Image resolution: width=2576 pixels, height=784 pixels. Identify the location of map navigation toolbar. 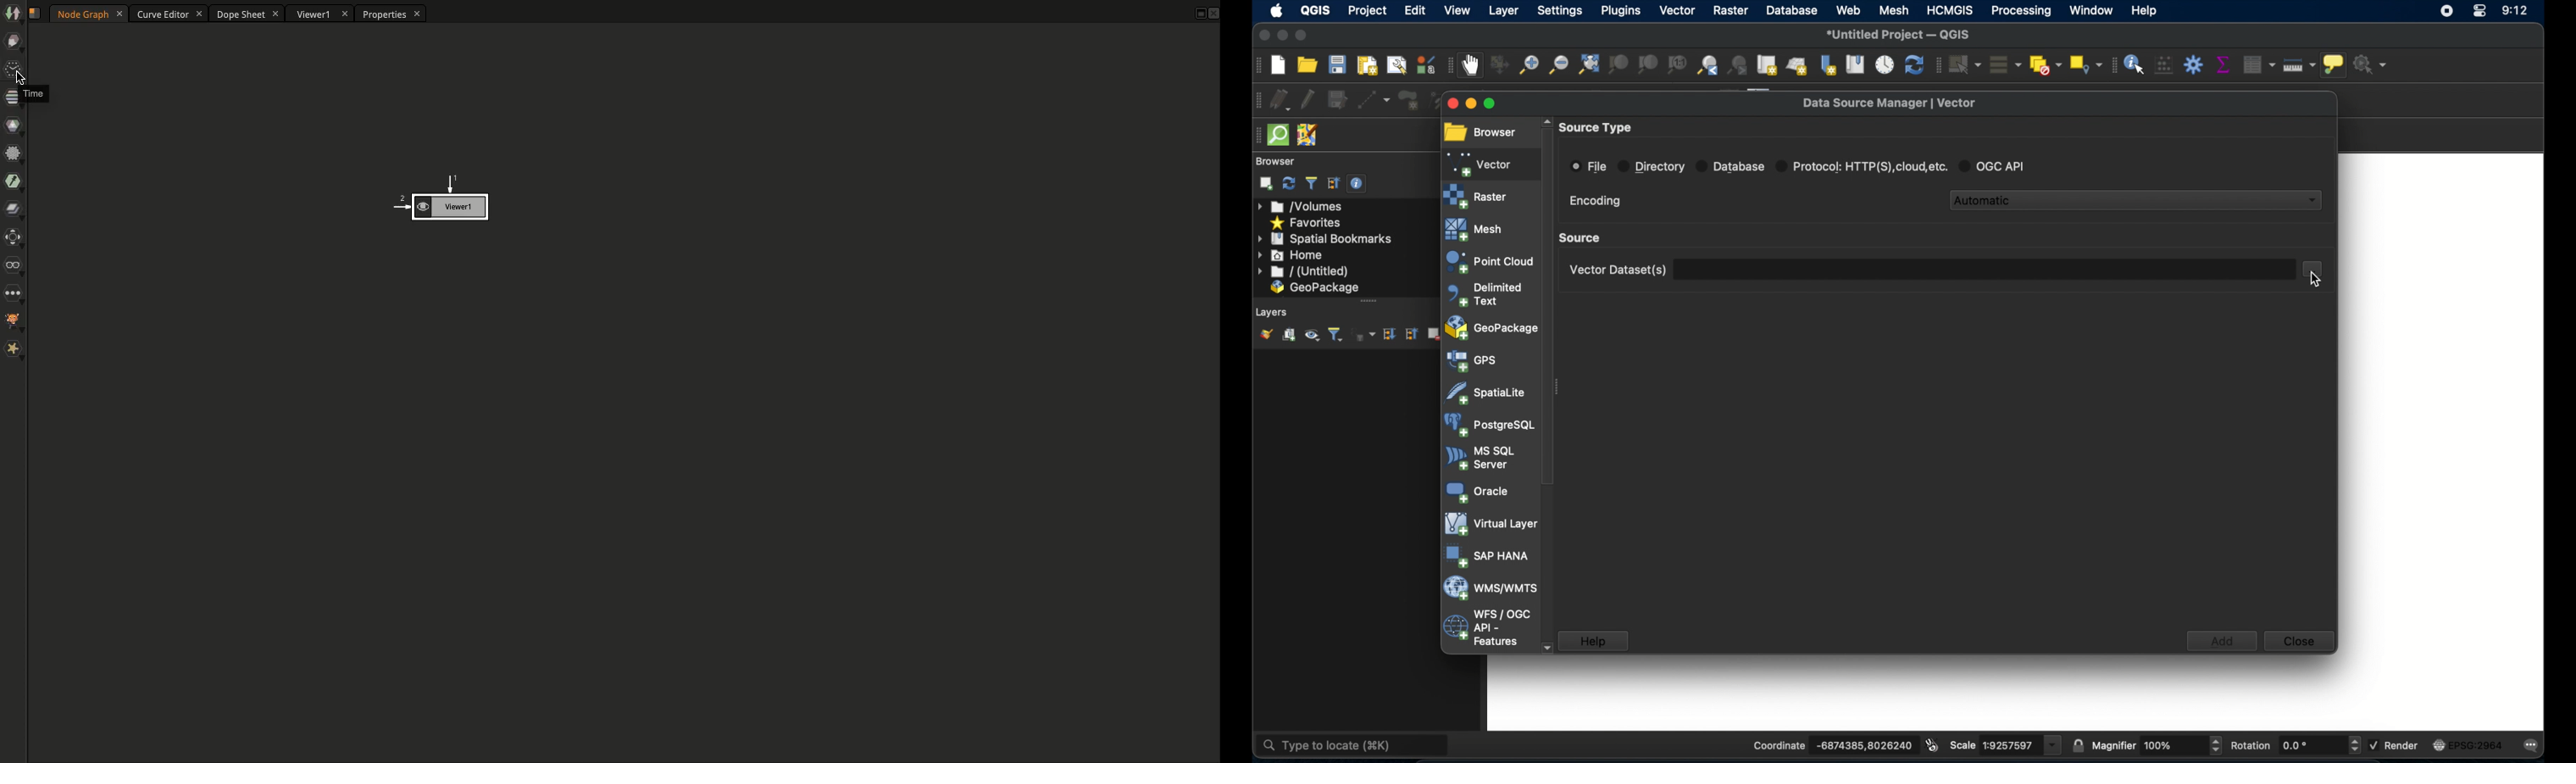
(1448, 67).